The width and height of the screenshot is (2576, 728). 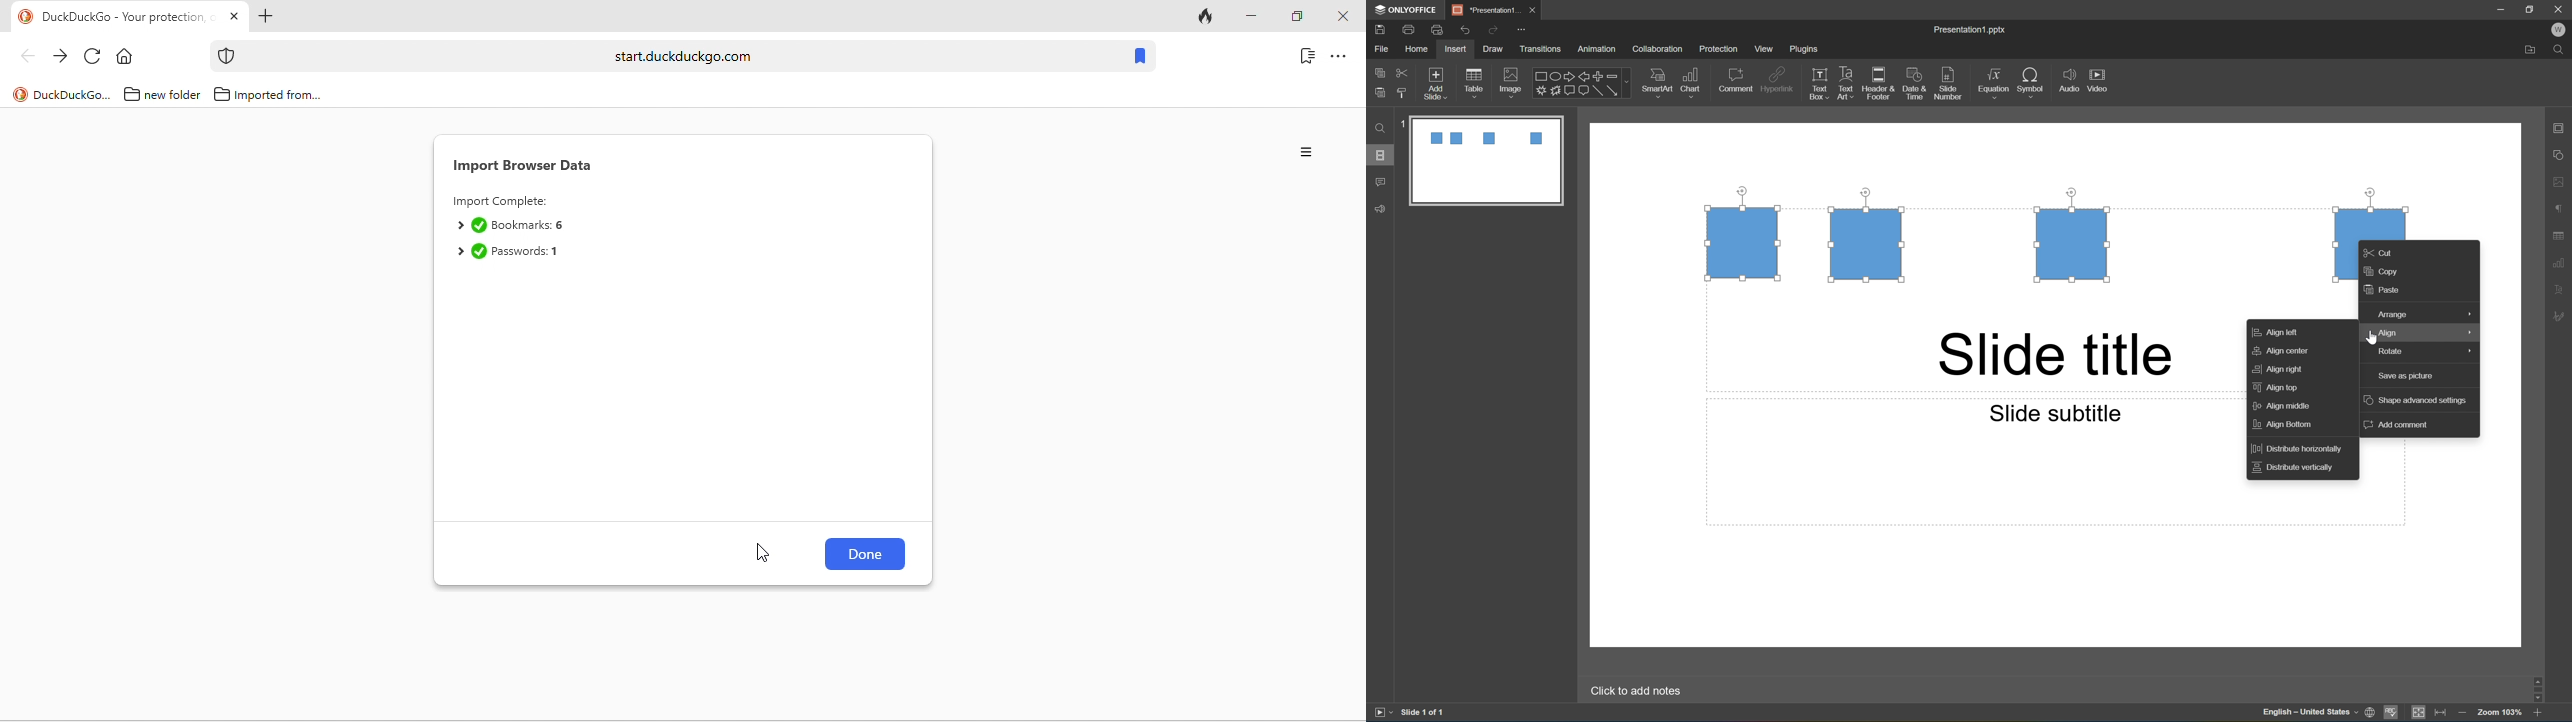 I want to click on align top, so click(x=2276, y=388).